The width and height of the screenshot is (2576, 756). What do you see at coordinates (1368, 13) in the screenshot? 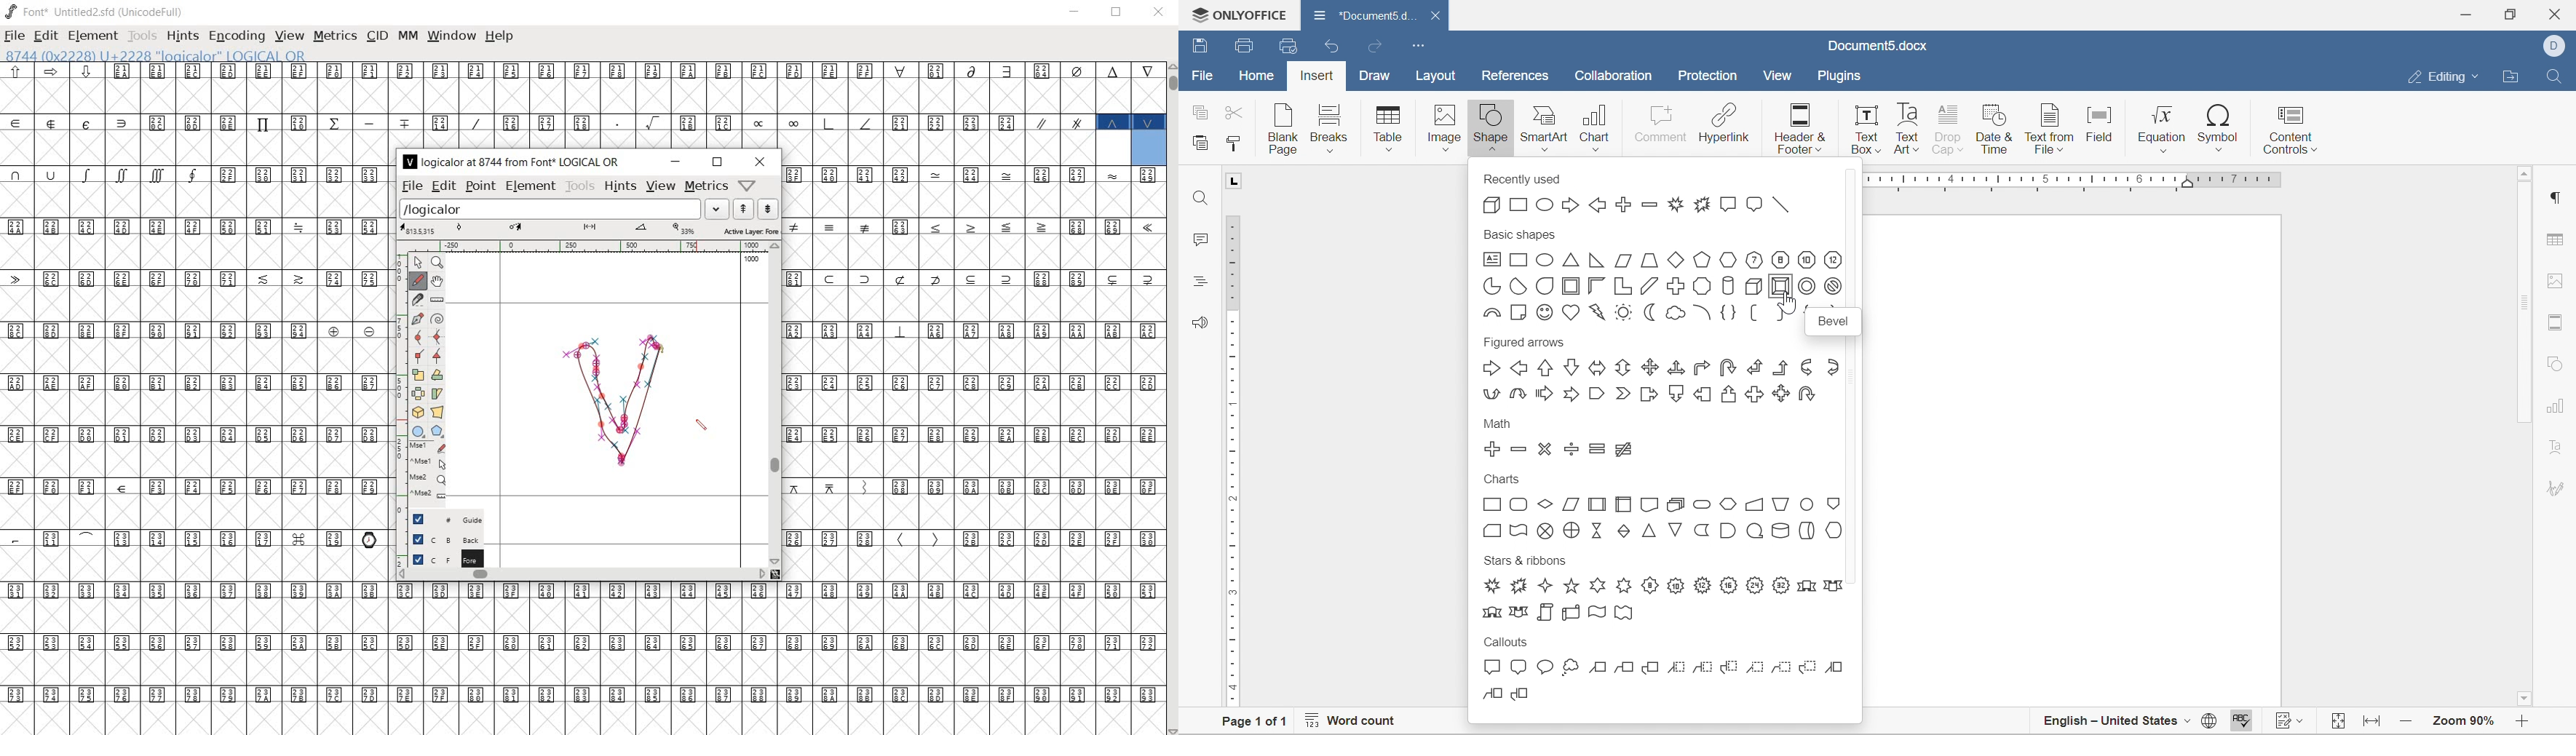
I see `document5d` at bounding box center [1368, 13].